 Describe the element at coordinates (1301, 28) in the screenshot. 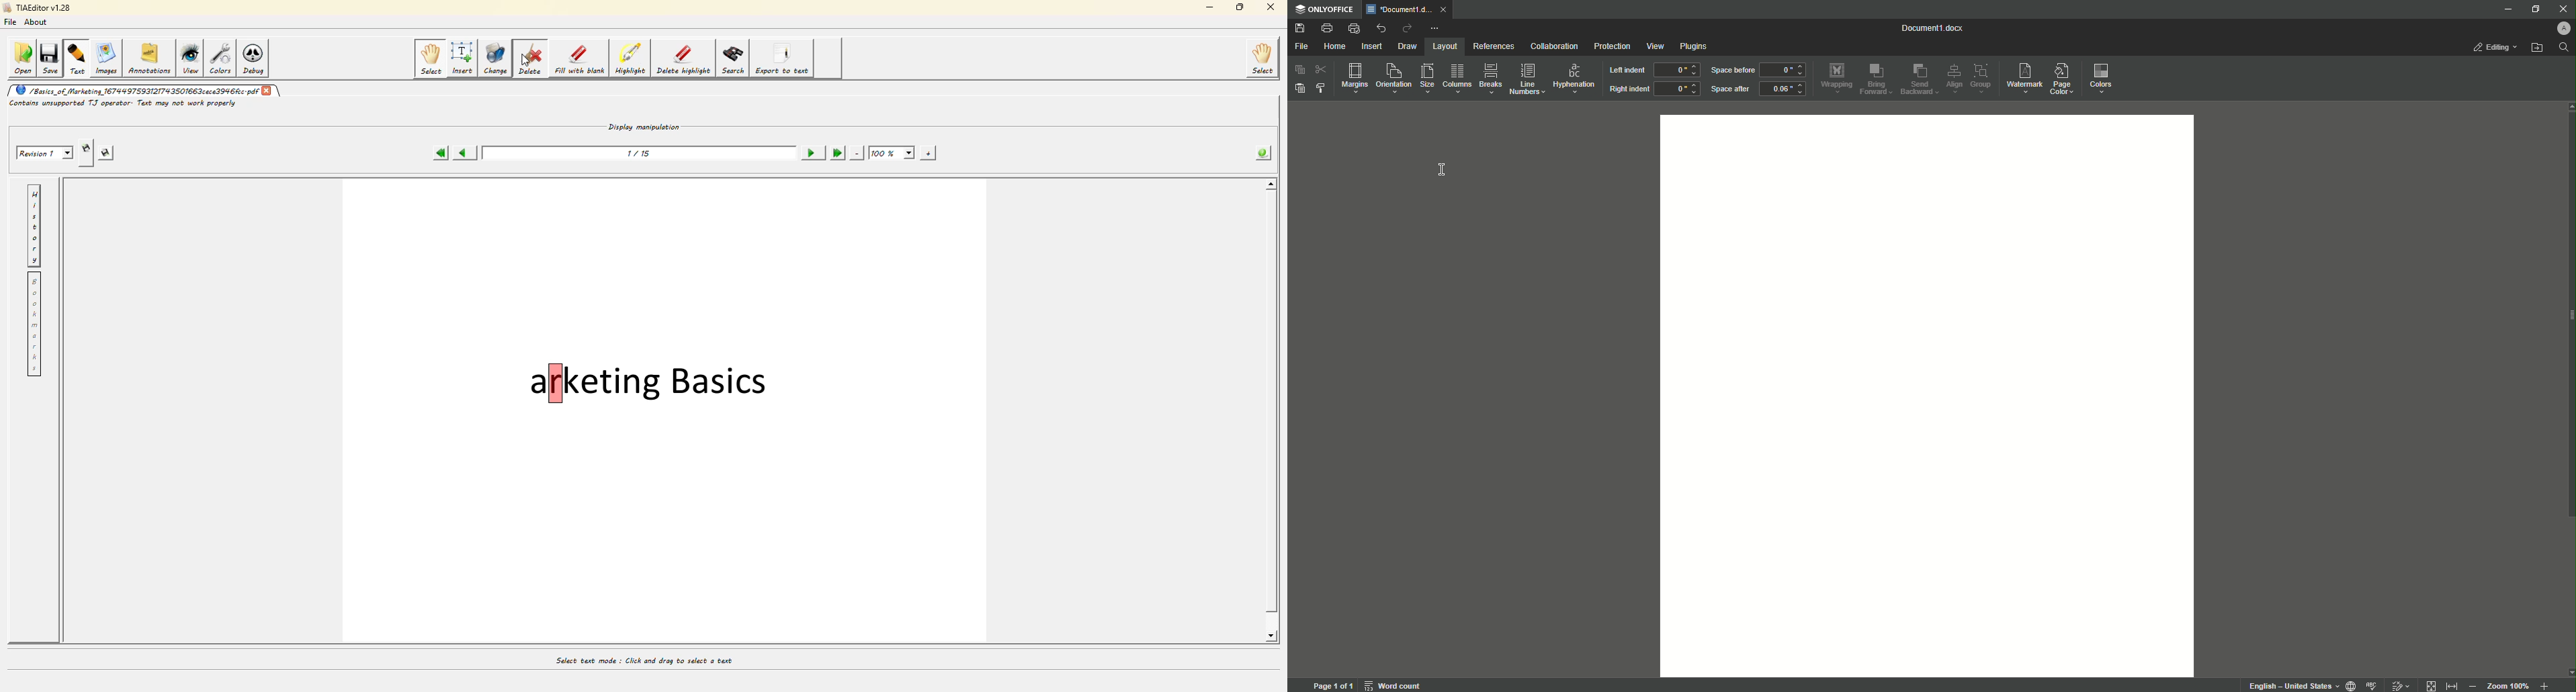

I see `Save` at that location.